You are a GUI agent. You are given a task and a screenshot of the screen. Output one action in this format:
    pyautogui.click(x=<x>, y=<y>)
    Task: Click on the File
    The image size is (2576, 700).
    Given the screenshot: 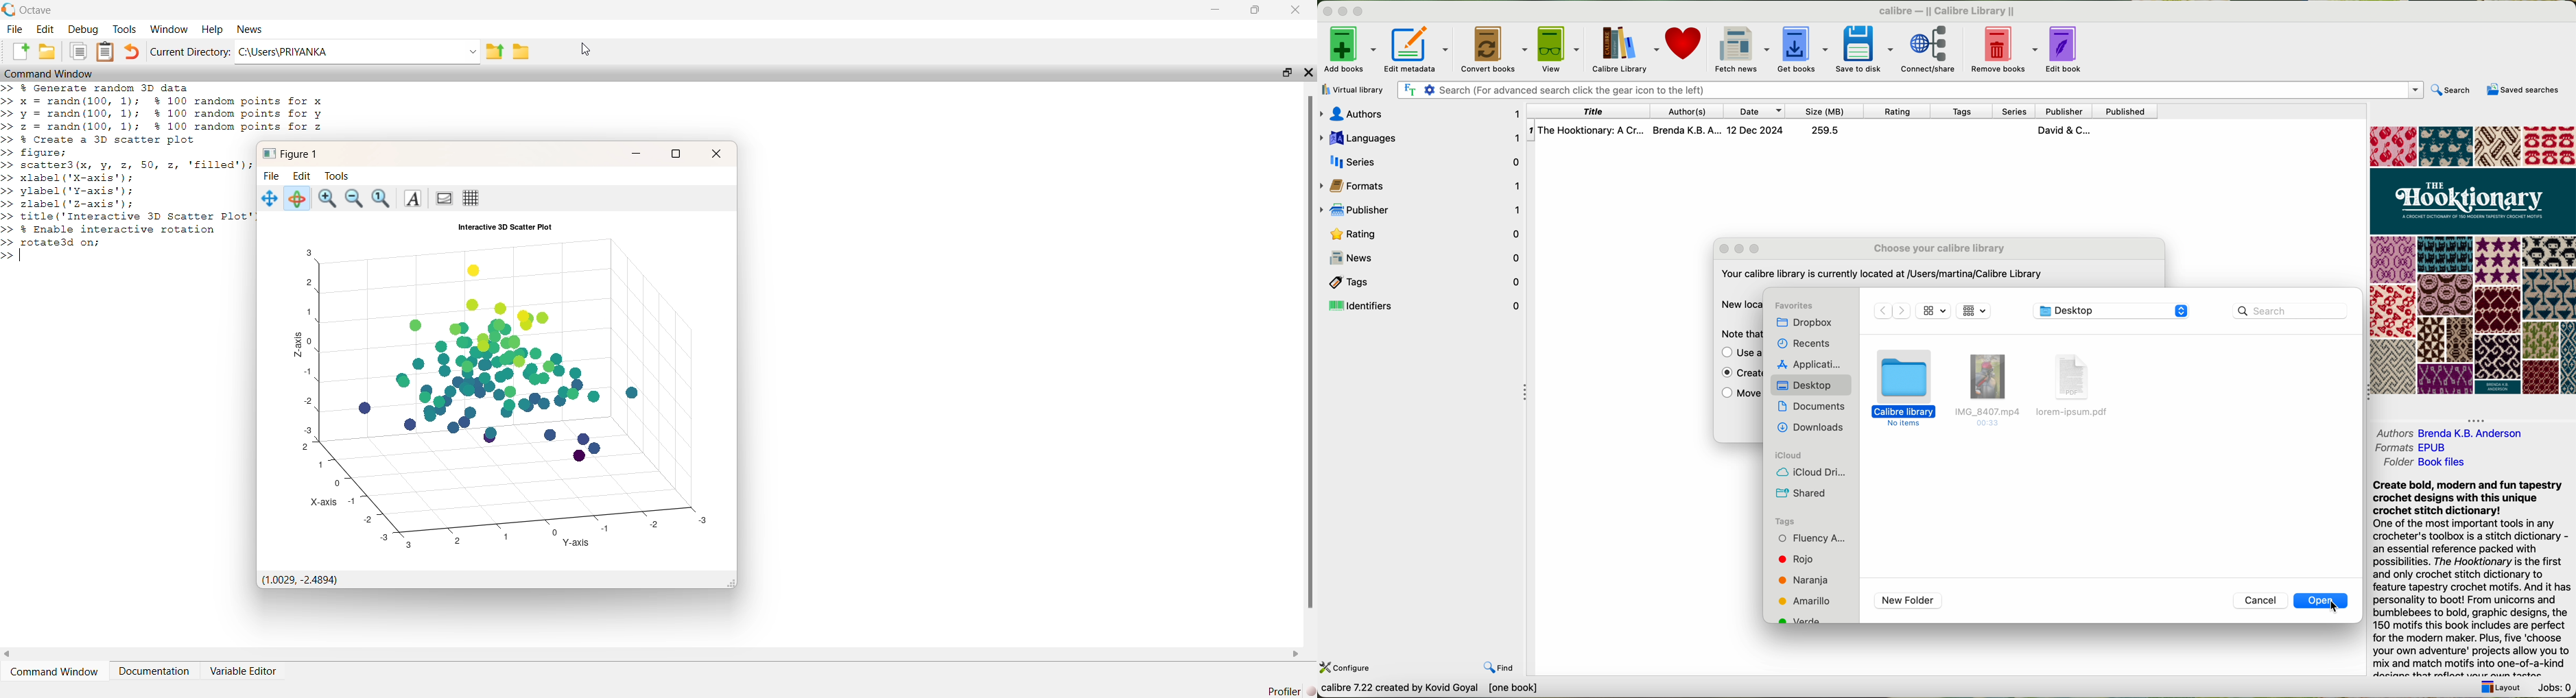 What is the action you would take?
    pyautogui.click(x=272, y=176)
    